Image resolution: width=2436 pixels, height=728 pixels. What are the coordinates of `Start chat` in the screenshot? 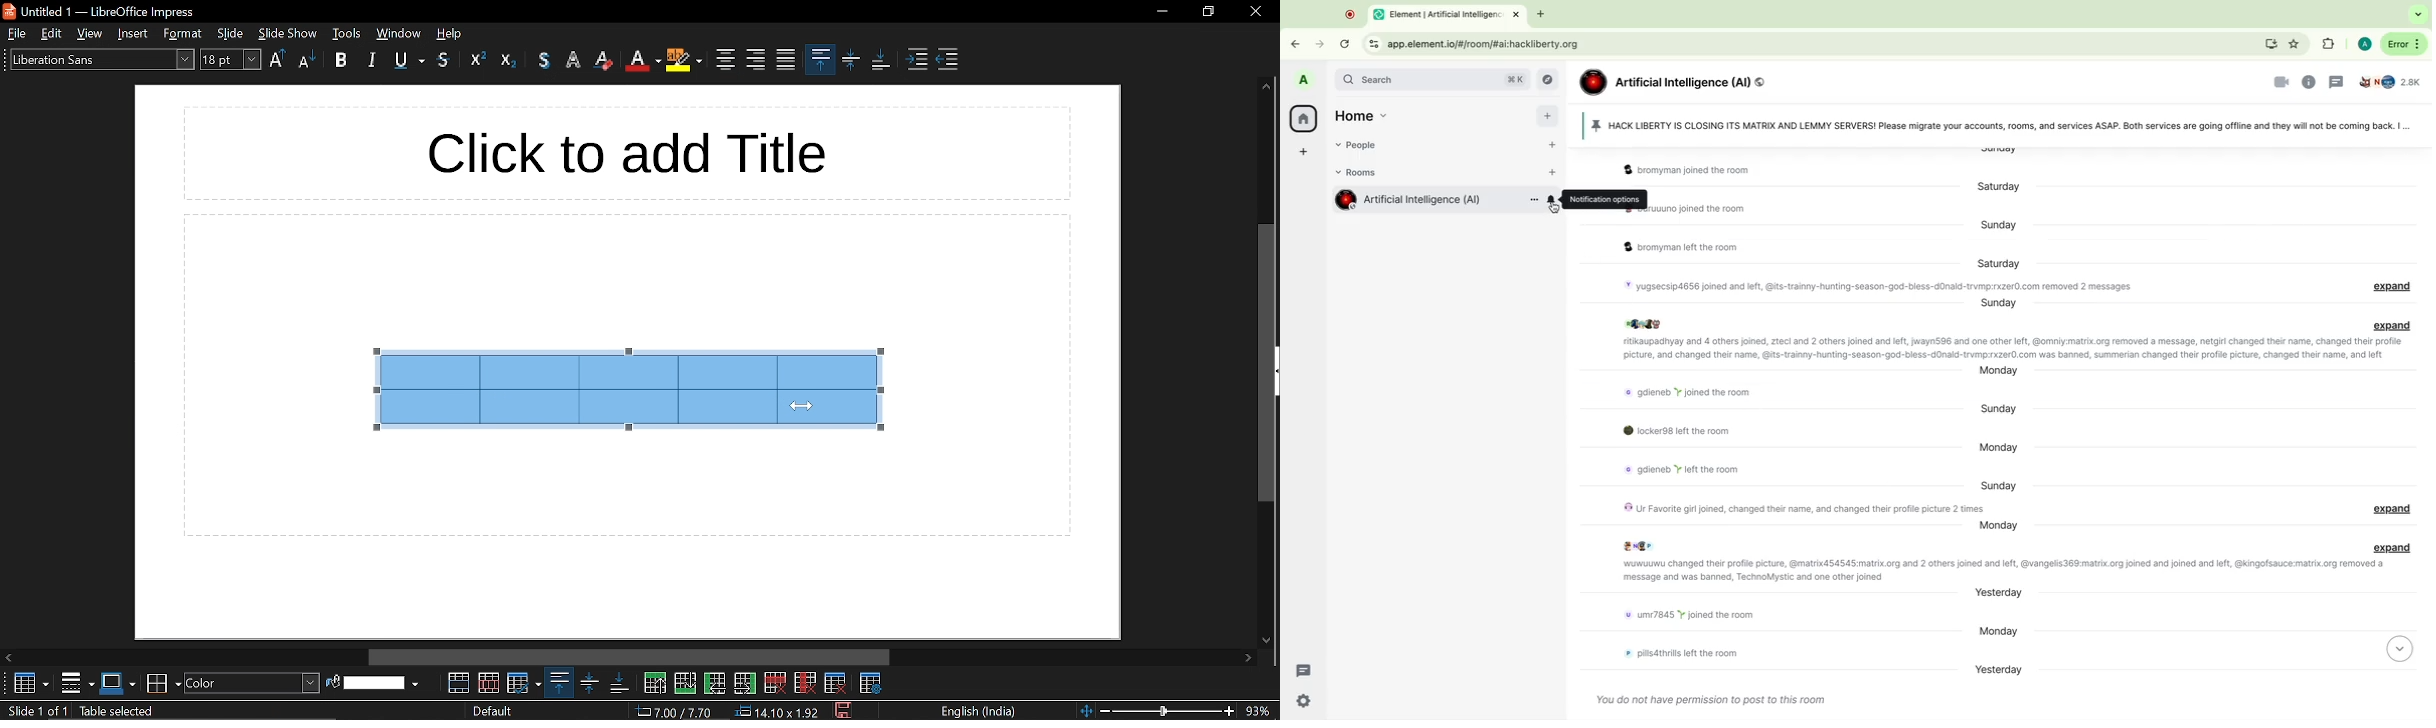 It's located at (1552, 145).